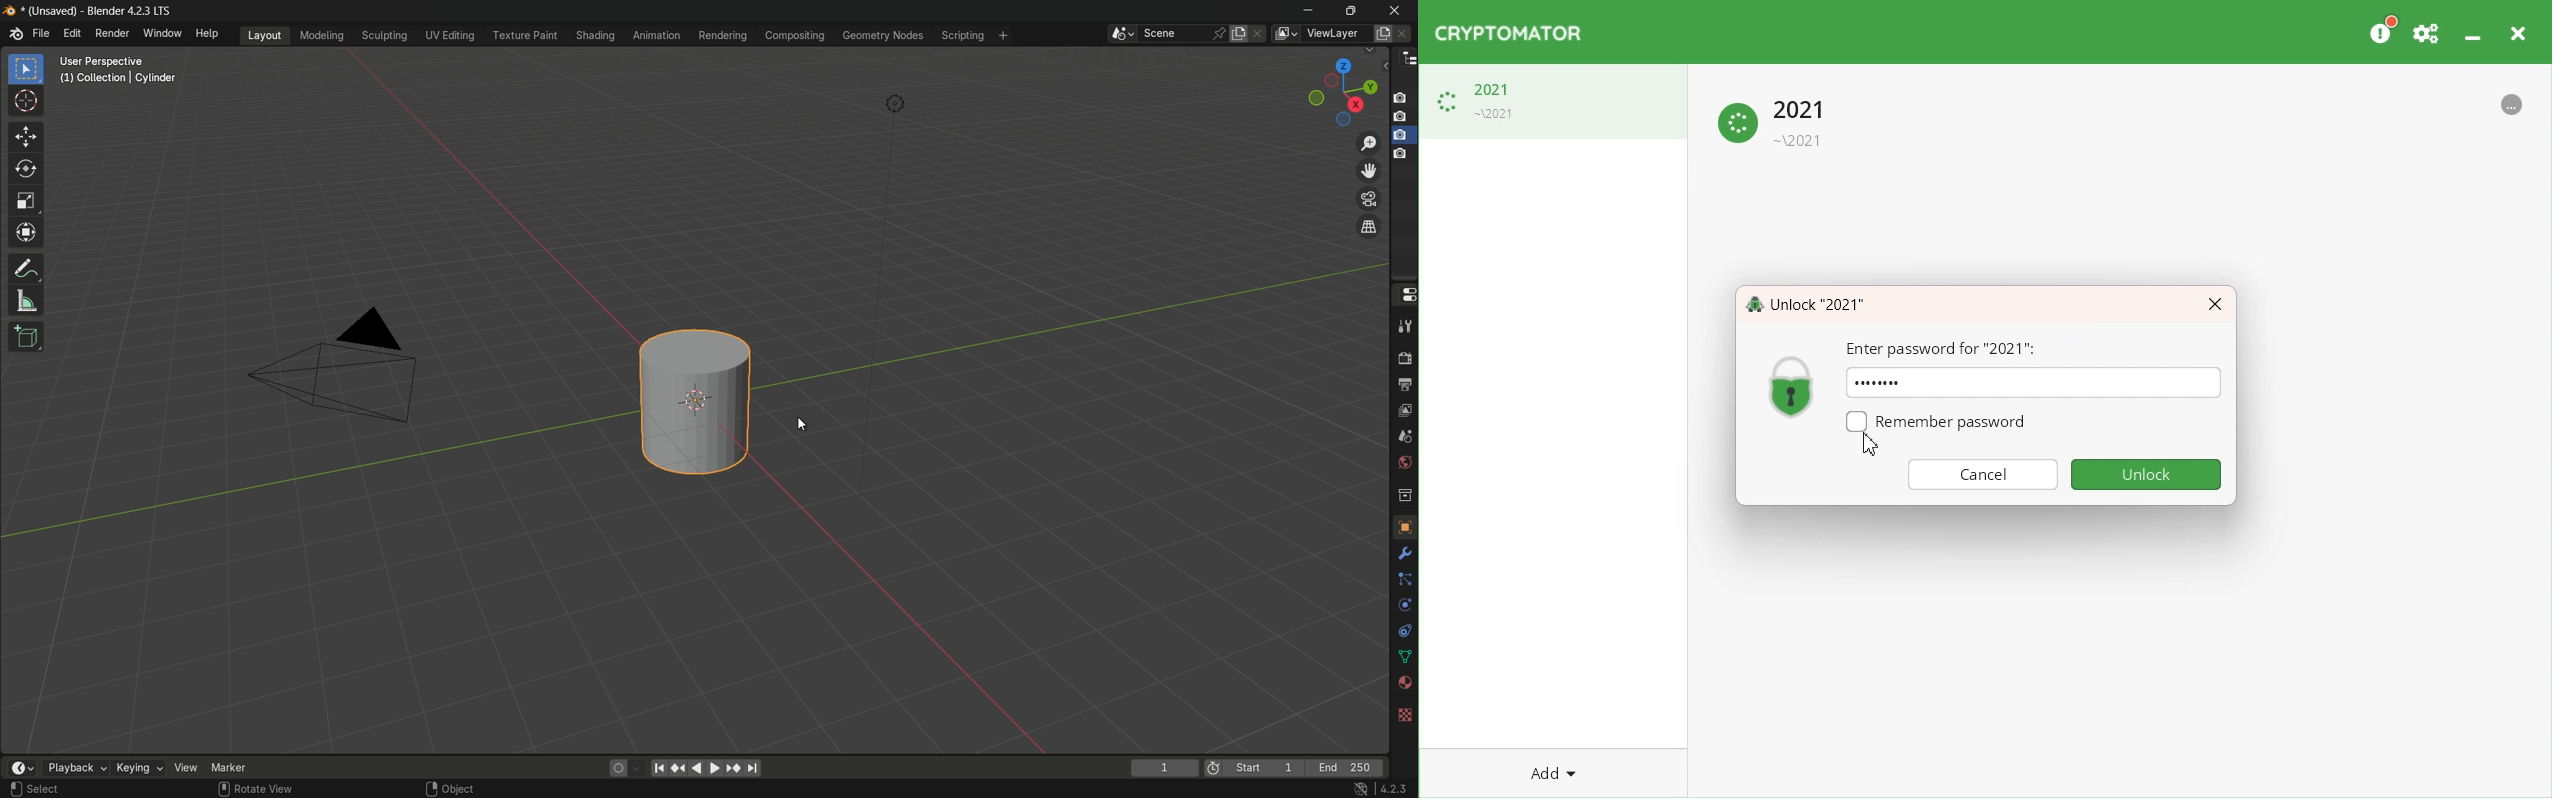 Image resolution: width=2576 pixels, height=812 pixels. What do you see at coordinates (26, 302) in the screenshot?
I see `measure` at bounding box center [26, 302].